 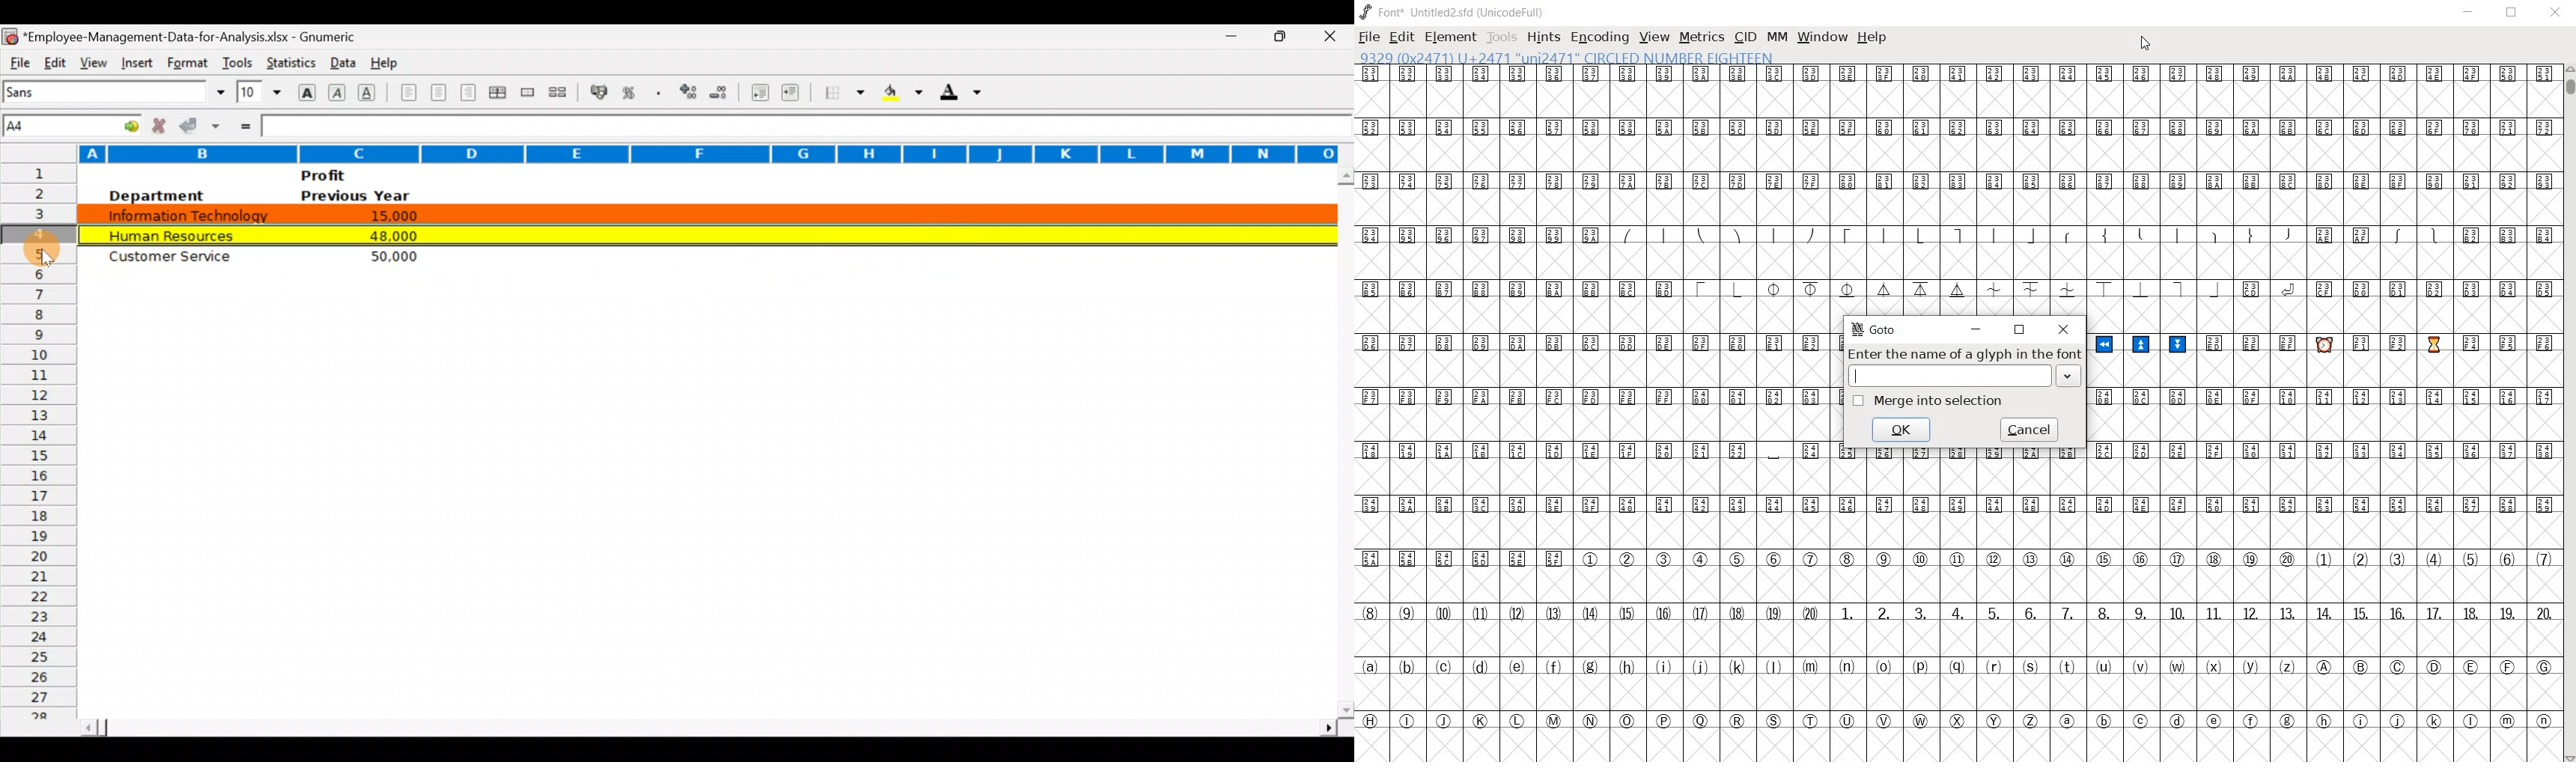 I want to click on Profit, so click(x=350, y=175).